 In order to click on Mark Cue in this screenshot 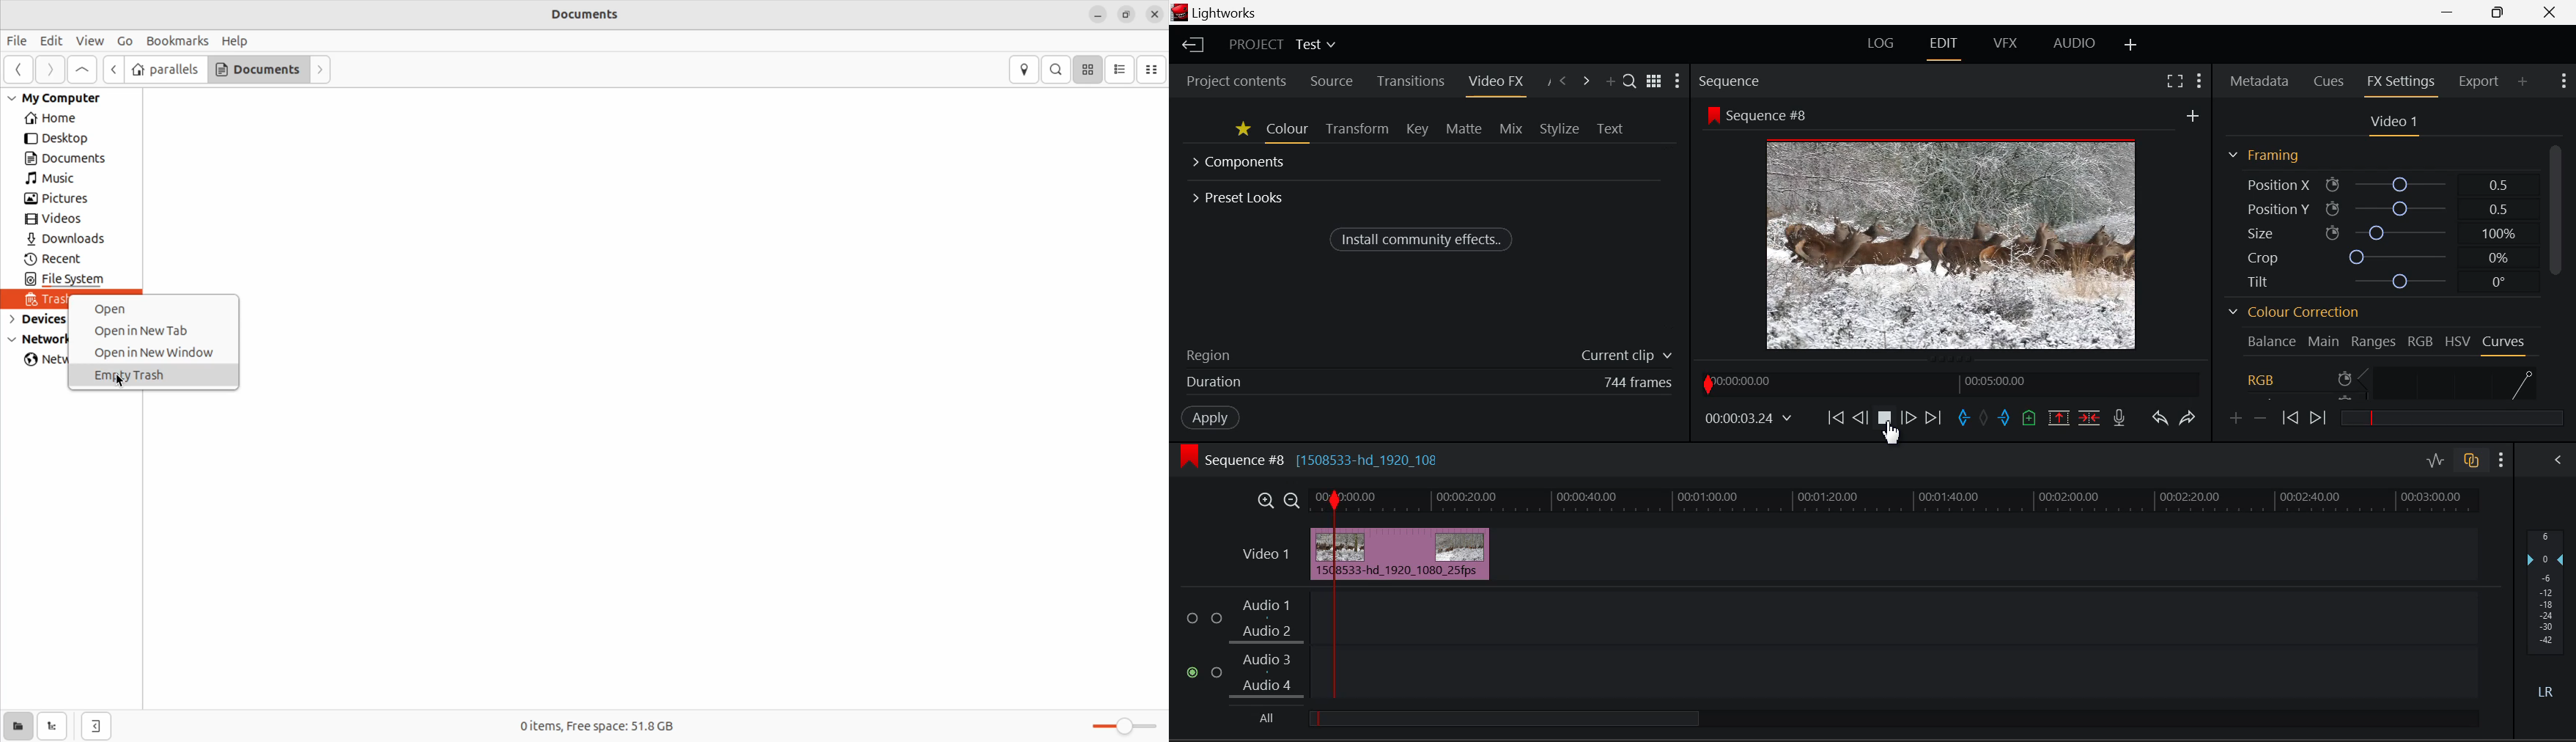, I will do `click(2027, 420)`.